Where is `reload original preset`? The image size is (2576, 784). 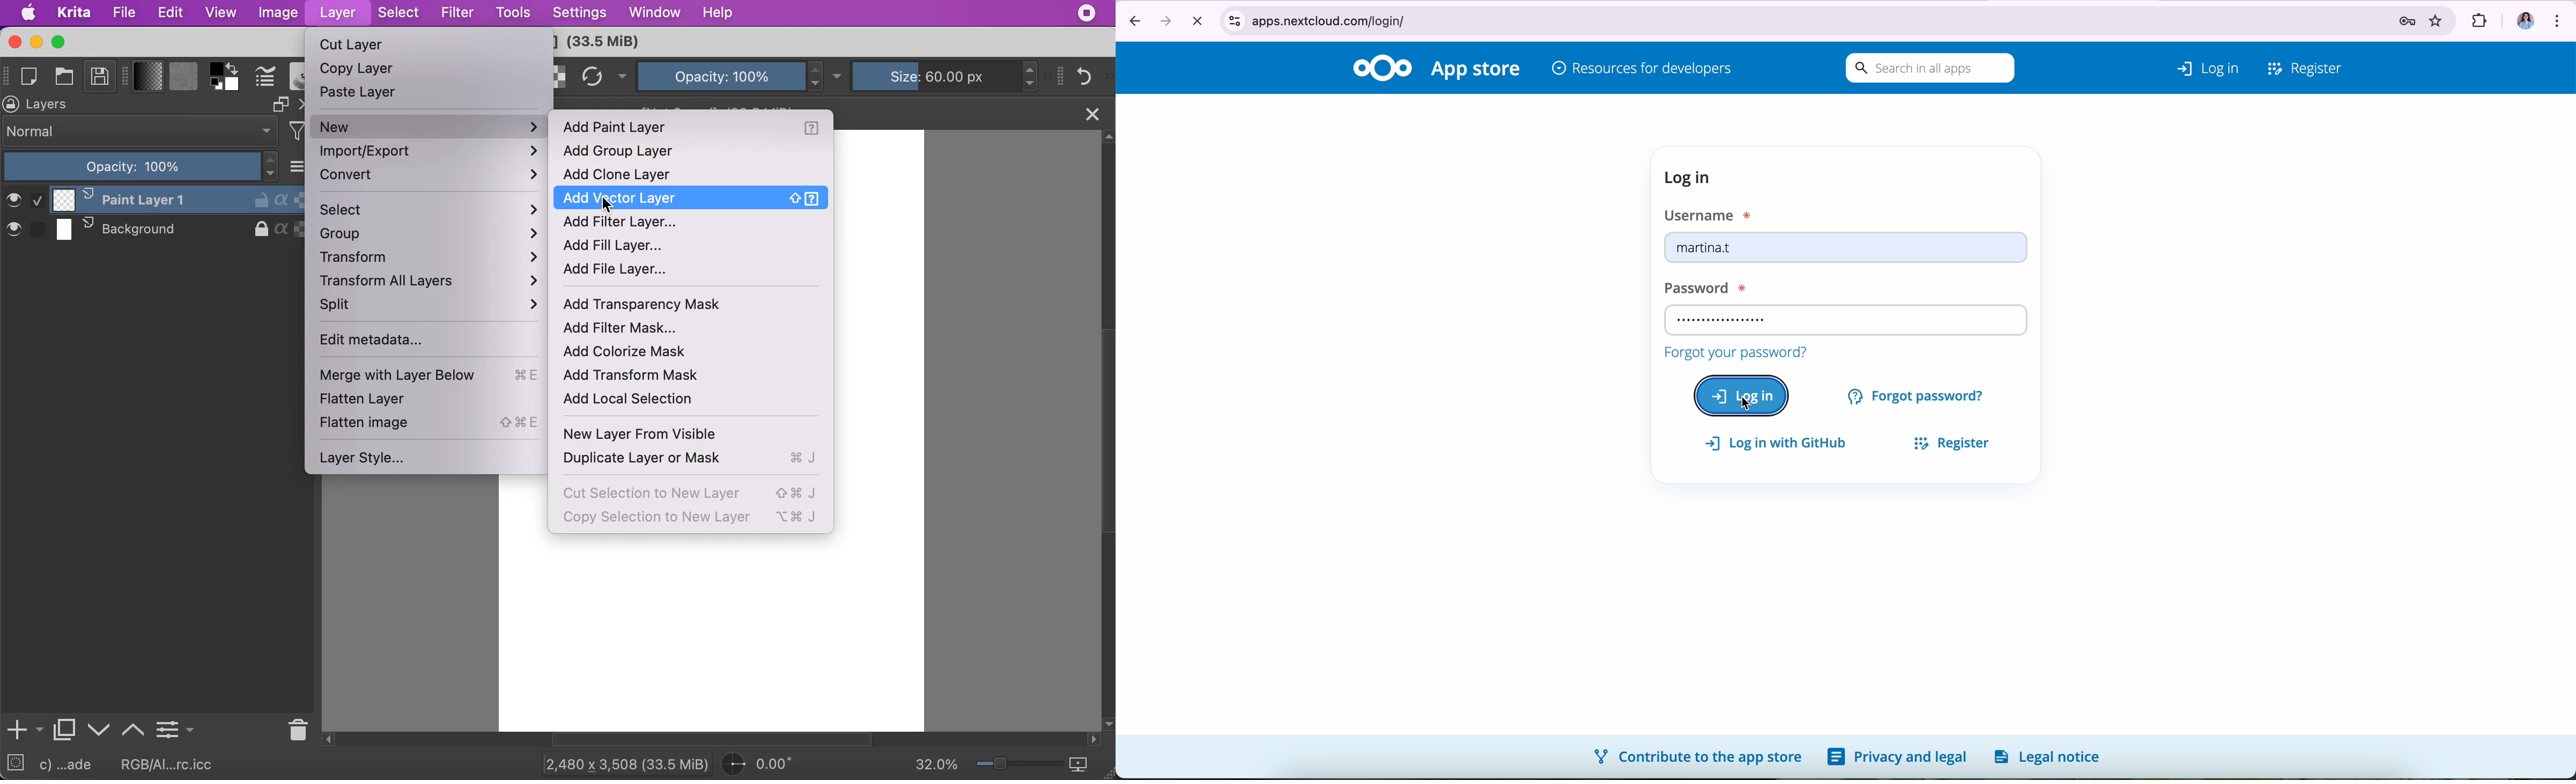 reload original preset is located at coordinates (593, 77).